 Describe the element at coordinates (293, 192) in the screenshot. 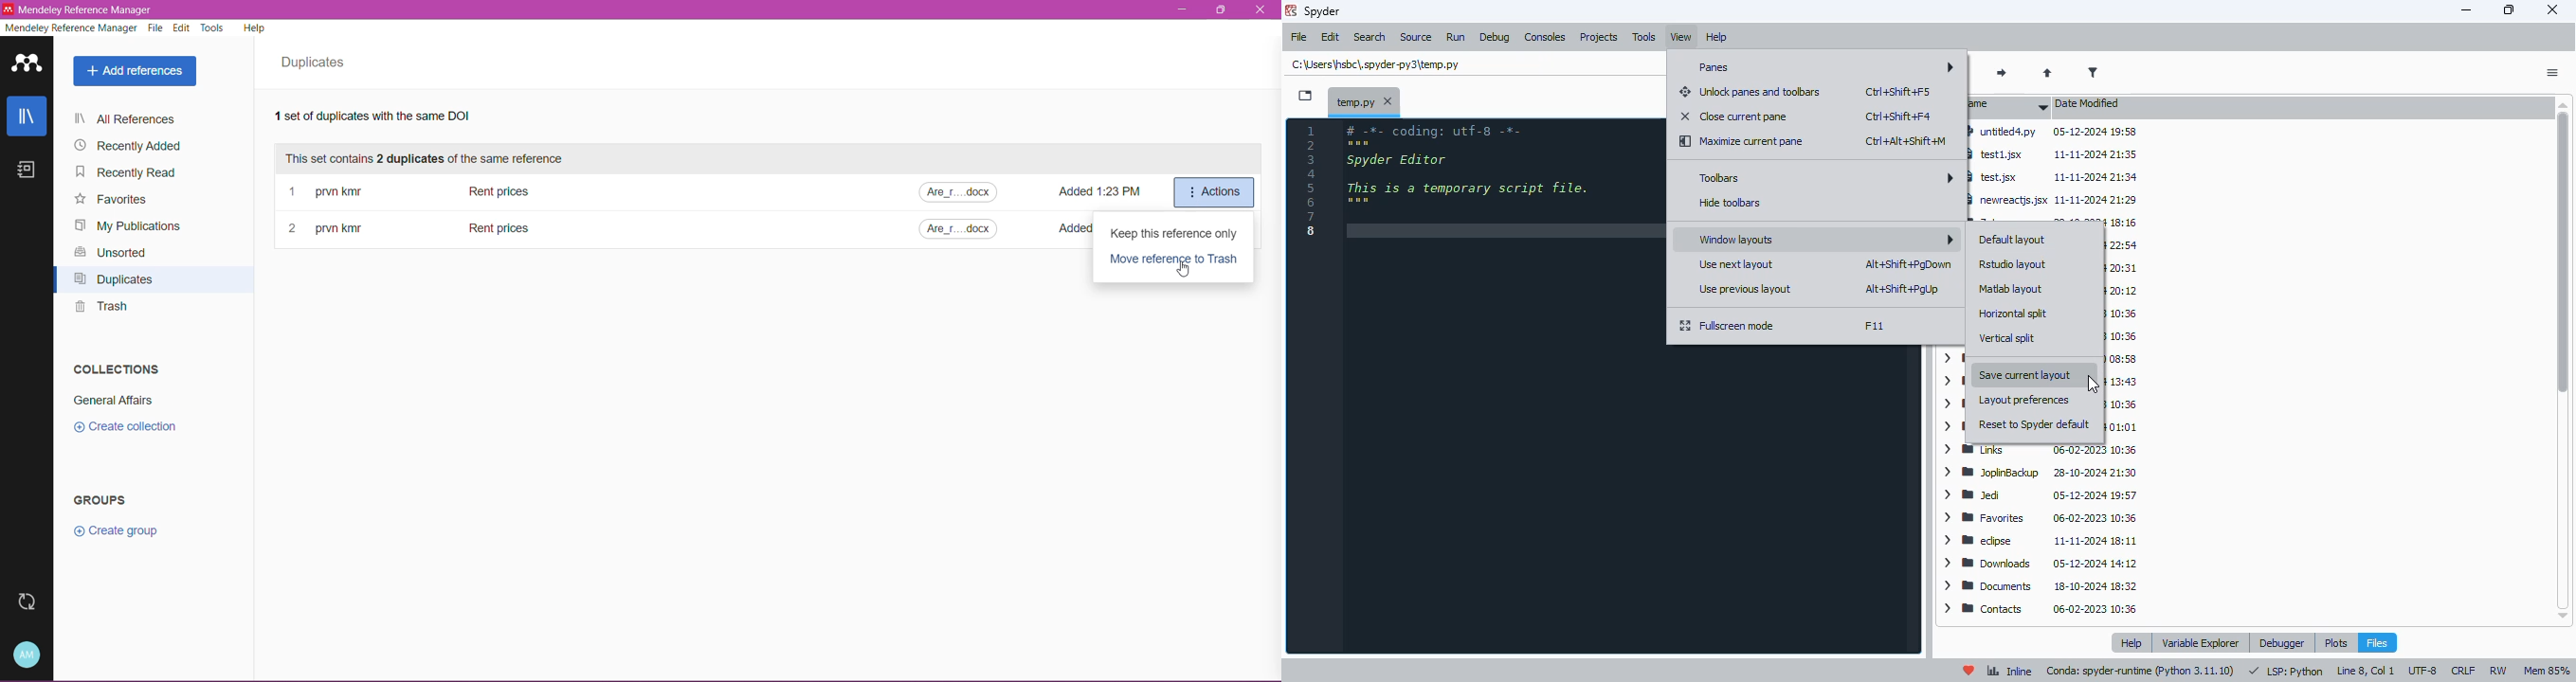

I see `Item number` at that location.